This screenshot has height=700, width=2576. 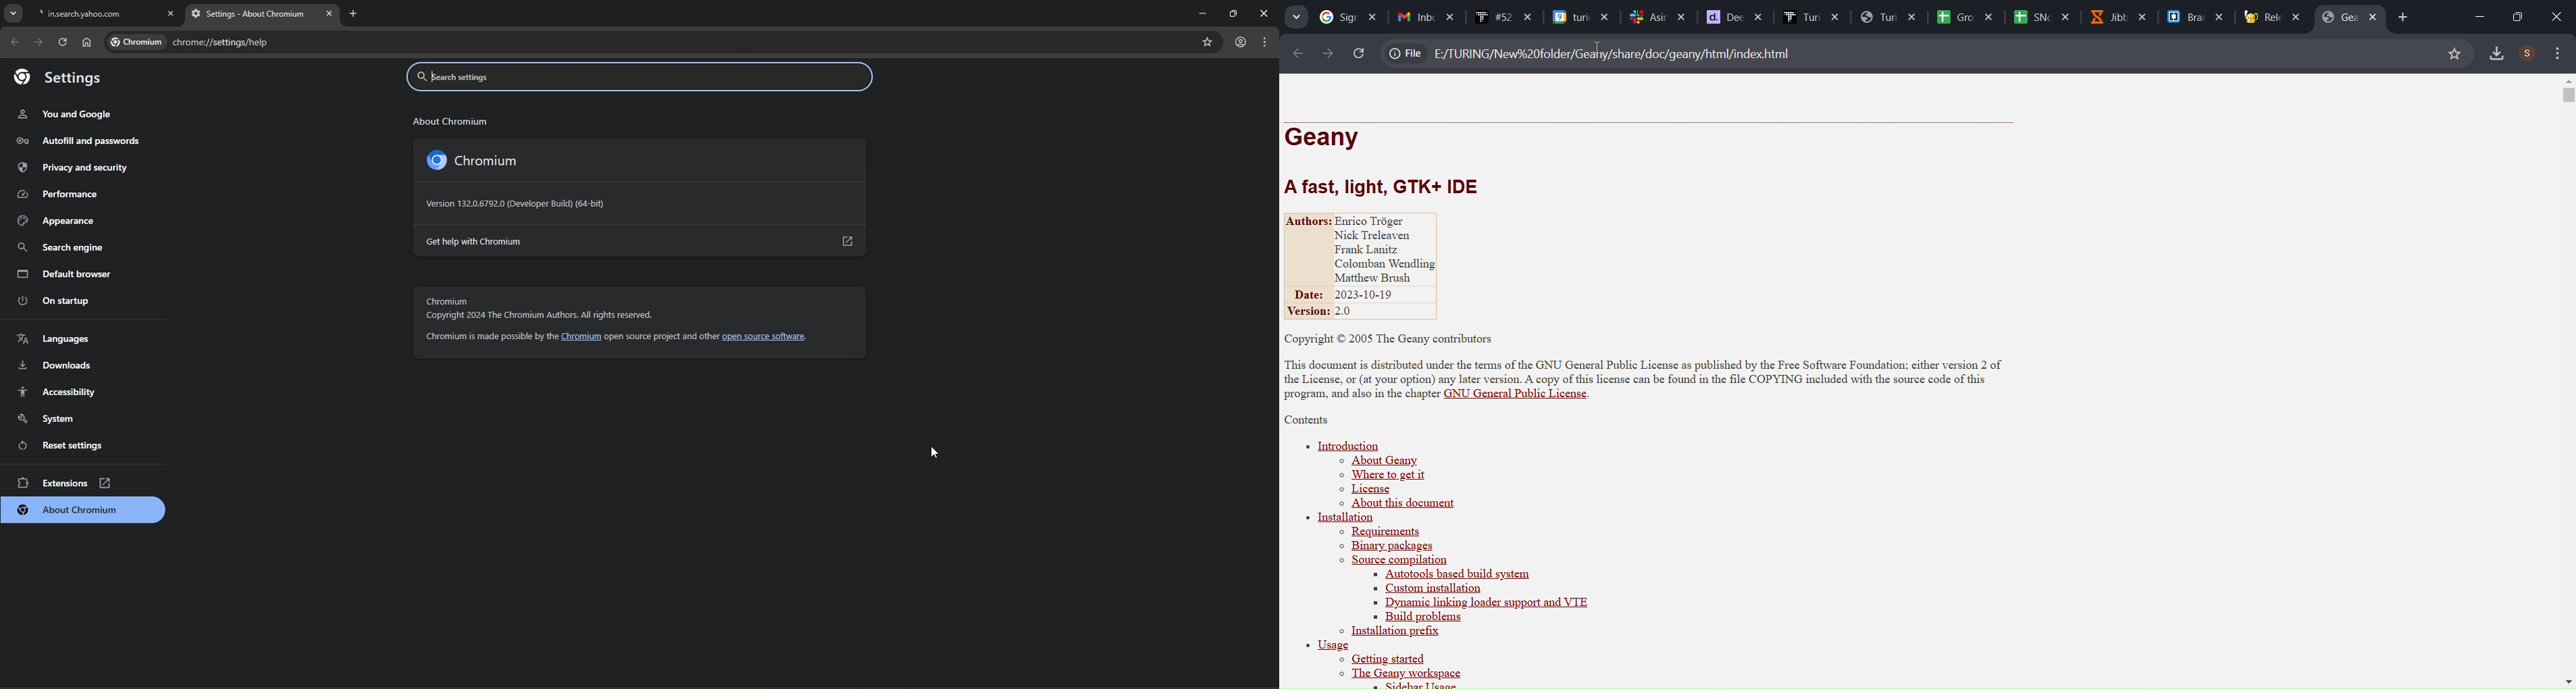 What do you see at coordinates (518, 204) in the screenshot?
I see `Software origin` at bounding box center [518, 204].